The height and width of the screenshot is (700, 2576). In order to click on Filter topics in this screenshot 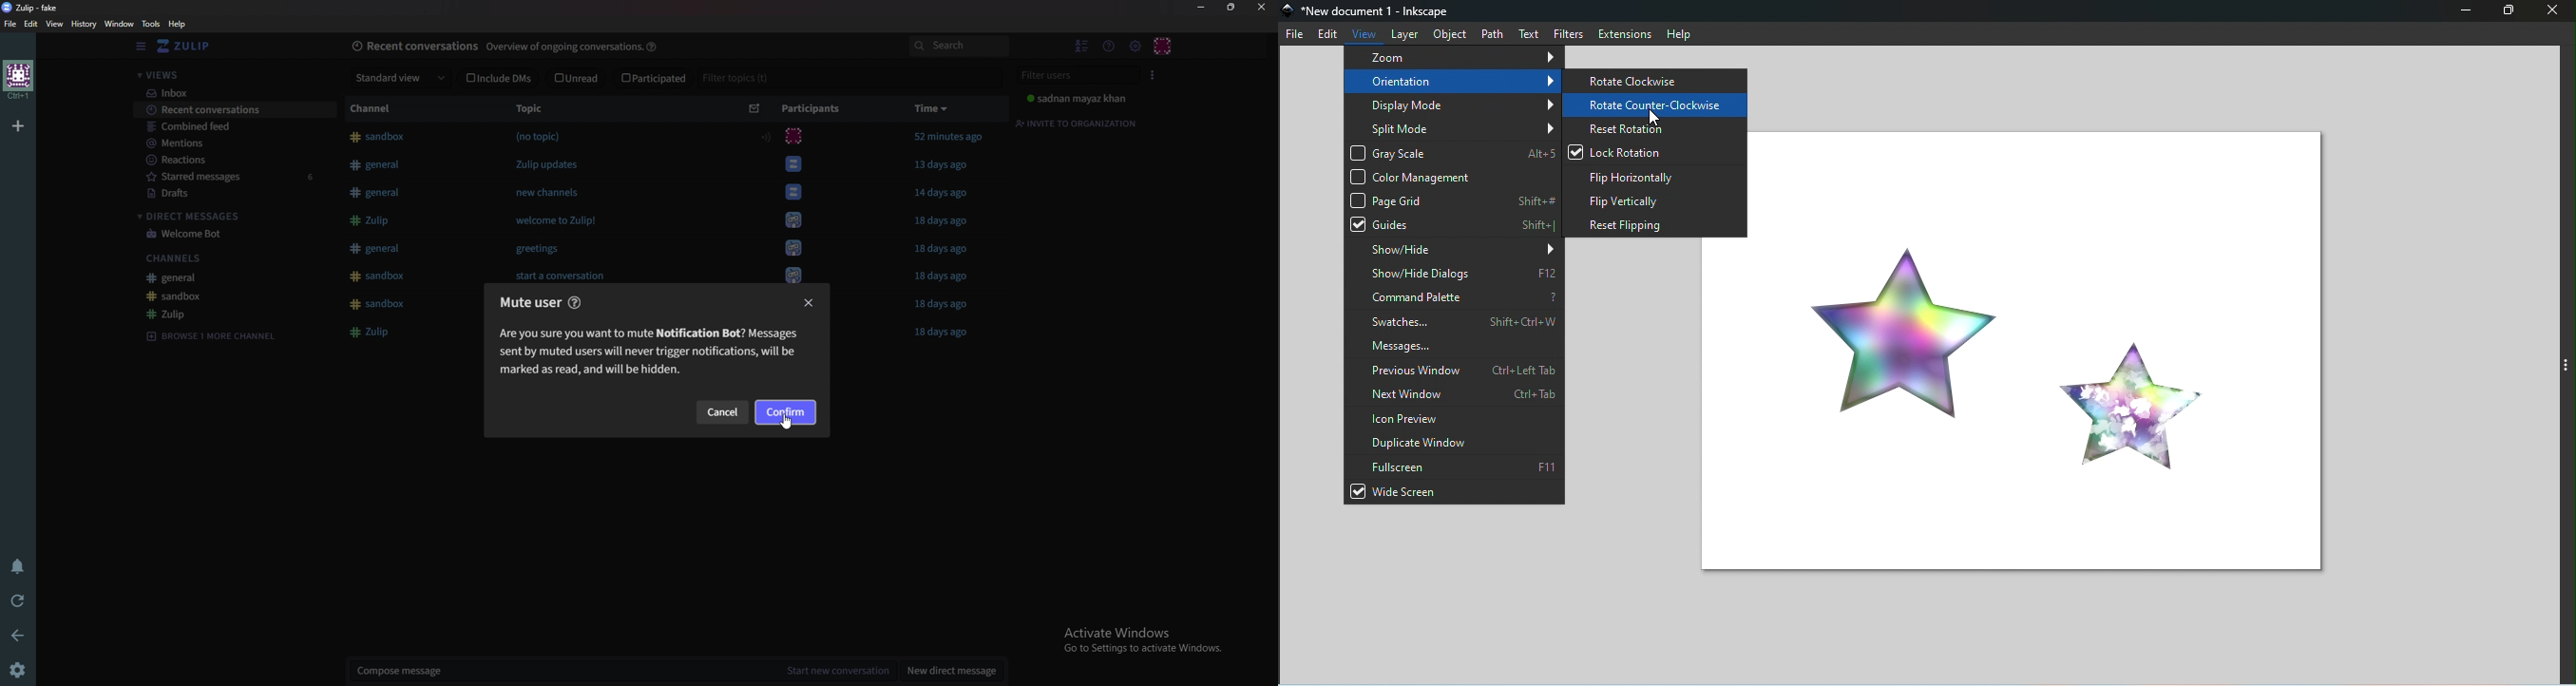, I will do `click(736, 77)`.